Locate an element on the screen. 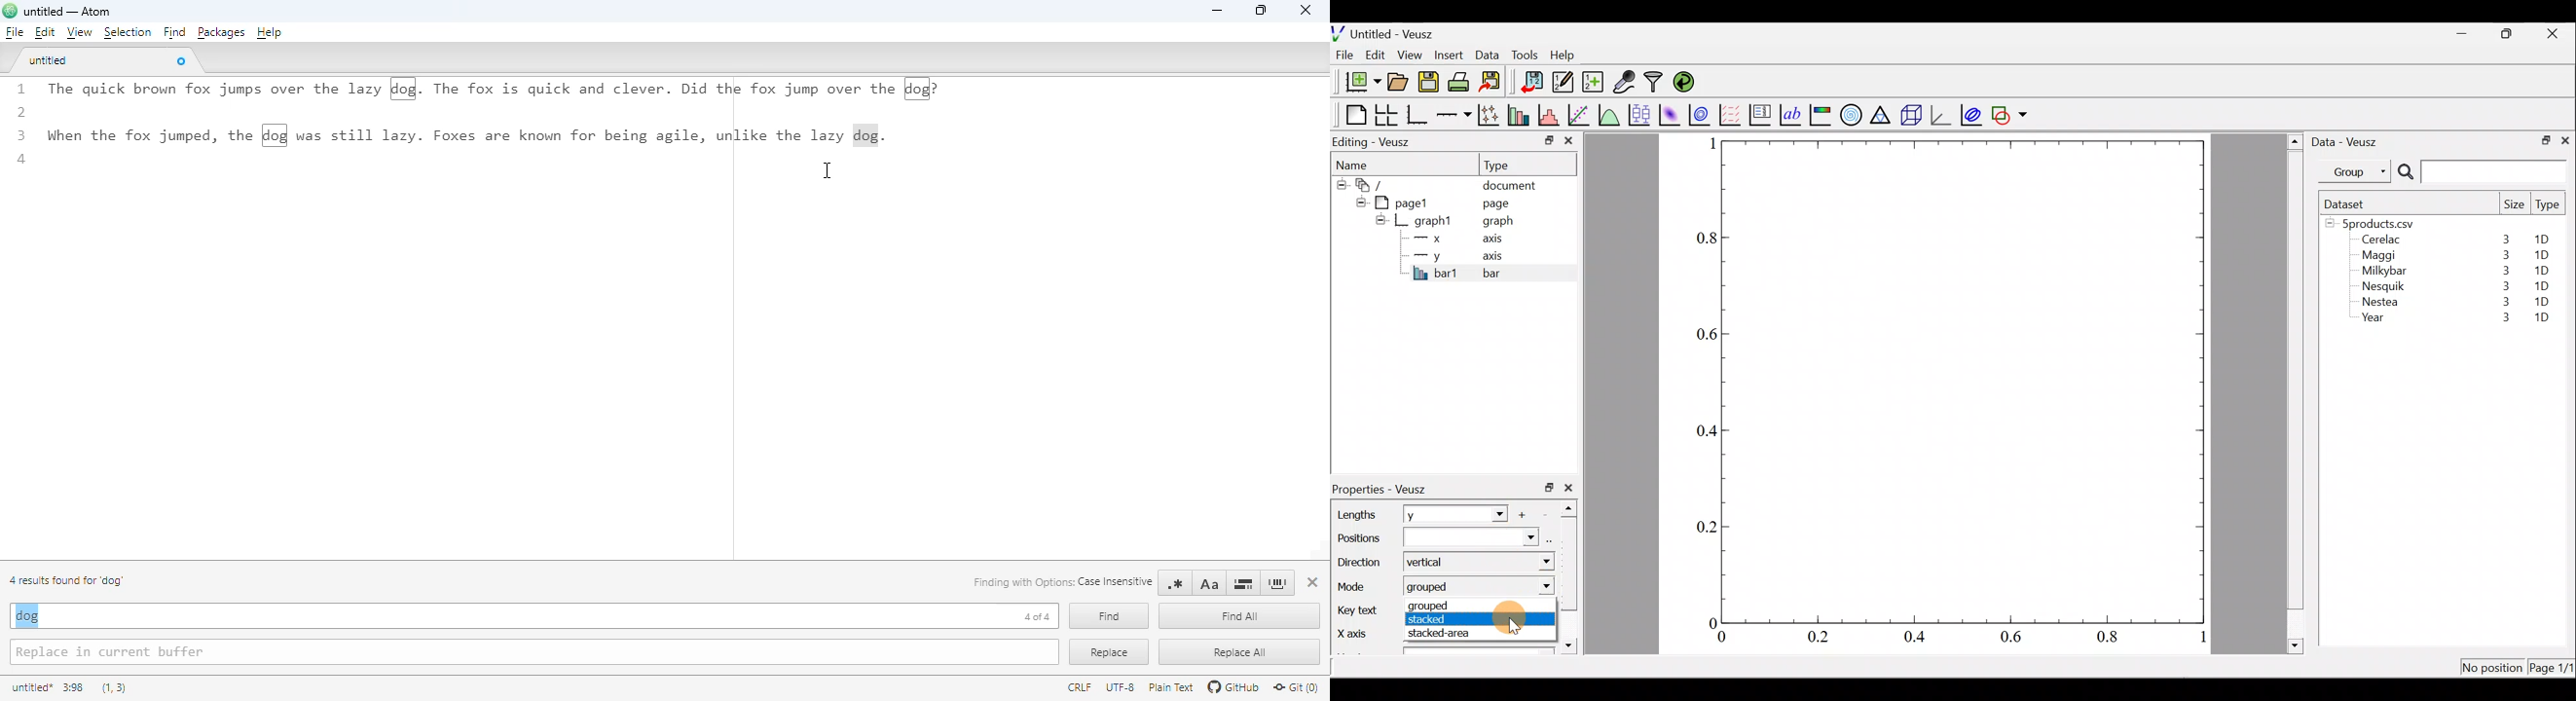 The image size is (2576, 728). close tab is located at coordinates (182, 62).